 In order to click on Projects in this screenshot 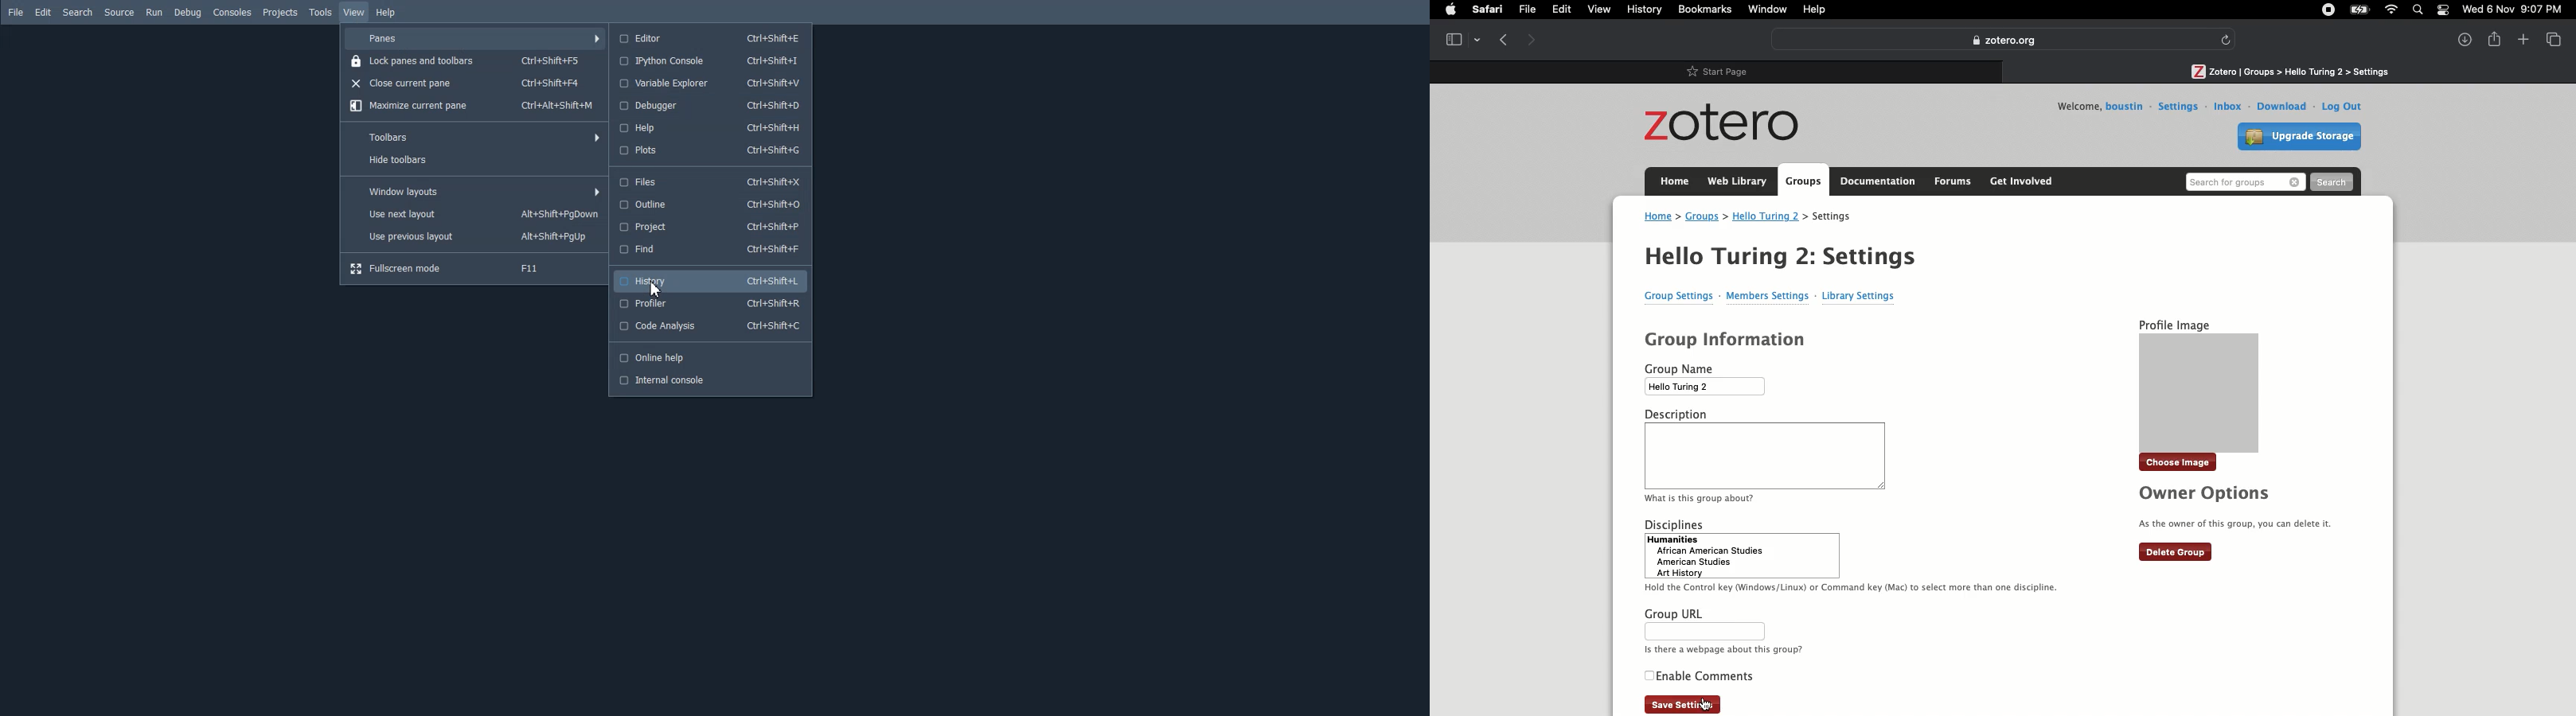, I will do `click(279, 13)`.